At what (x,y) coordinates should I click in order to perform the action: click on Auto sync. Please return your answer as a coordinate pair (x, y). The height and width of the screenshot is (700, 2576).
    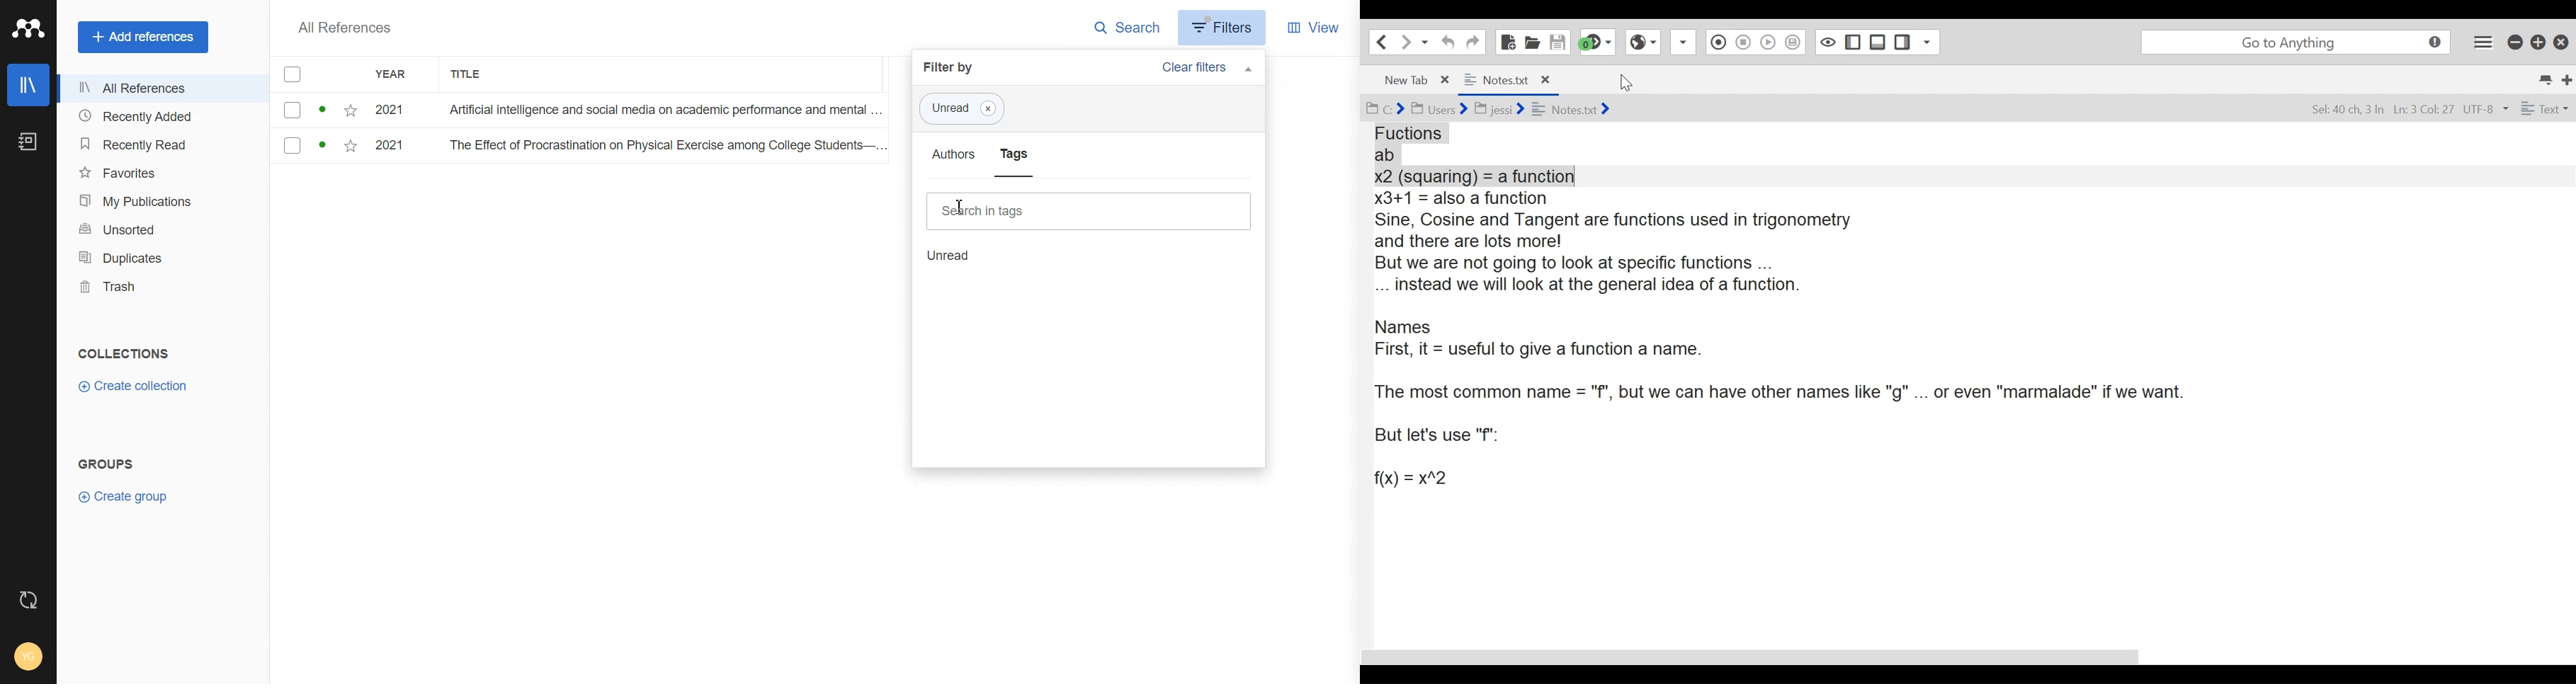
    Looking at the image, I should click on (28, 599).